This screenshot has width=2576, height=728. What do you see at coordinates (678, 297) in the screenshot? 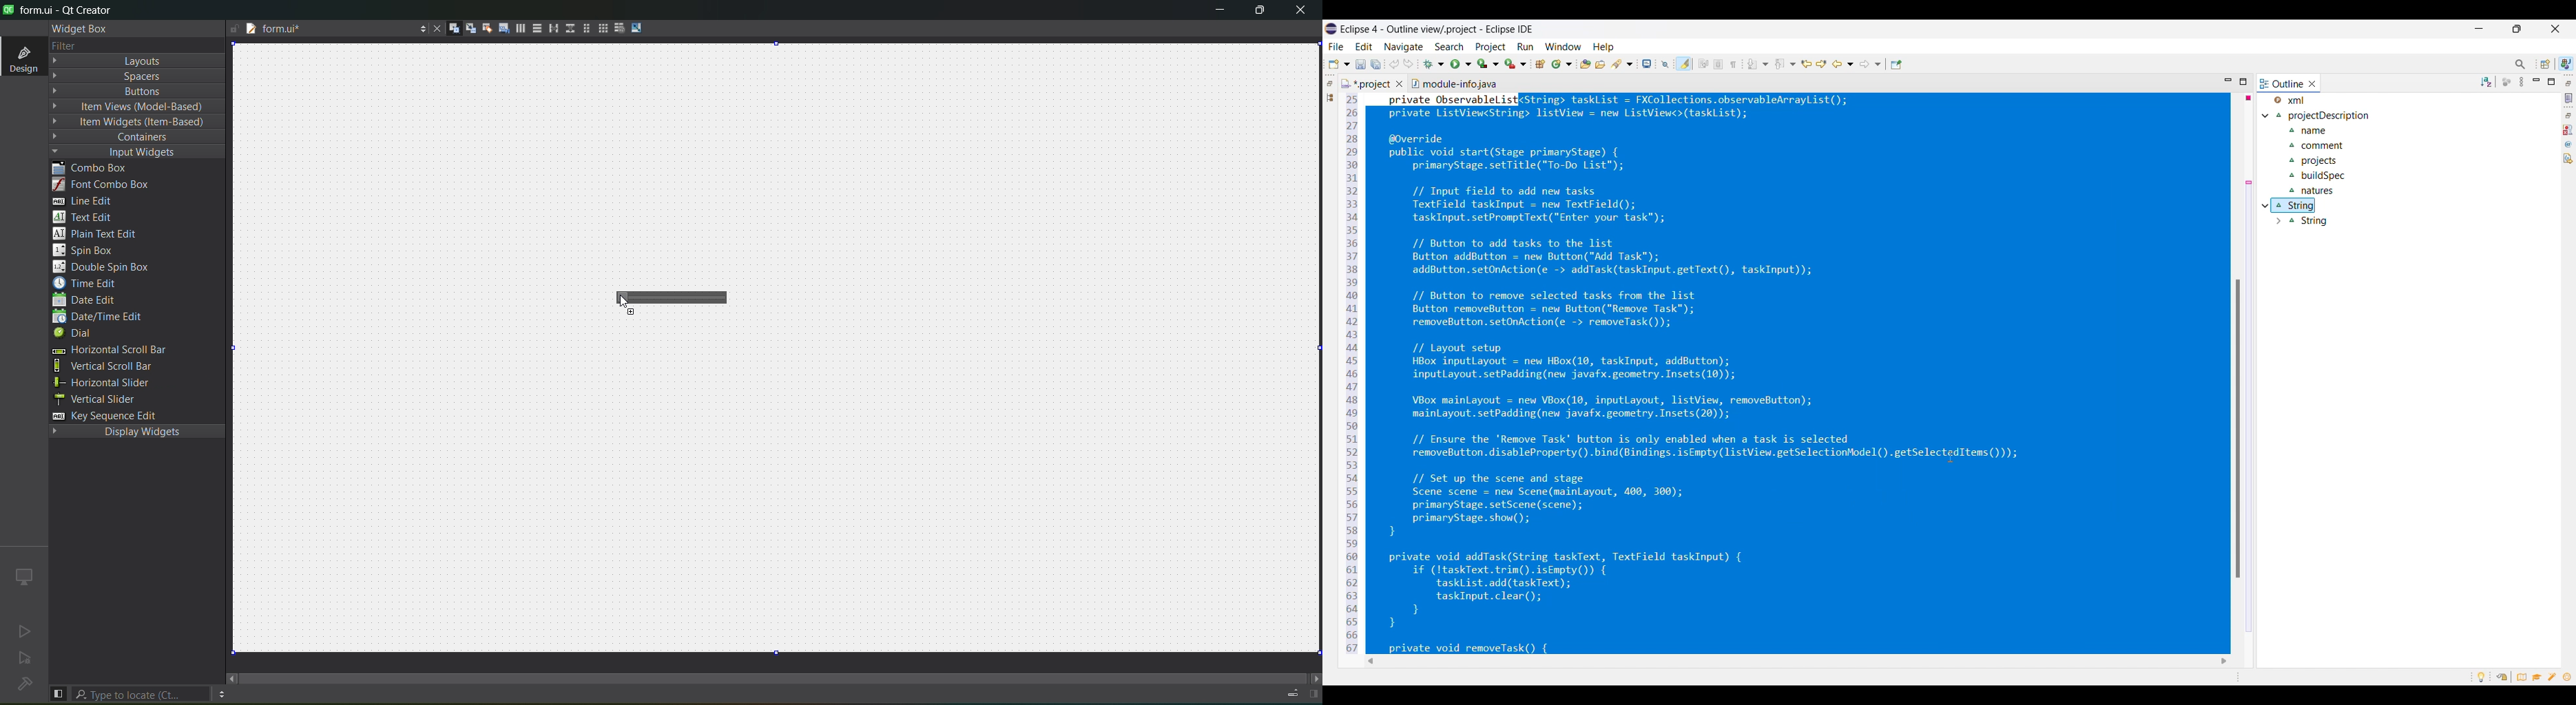
I see `horizontal slider` at bounding box center [678, 297].